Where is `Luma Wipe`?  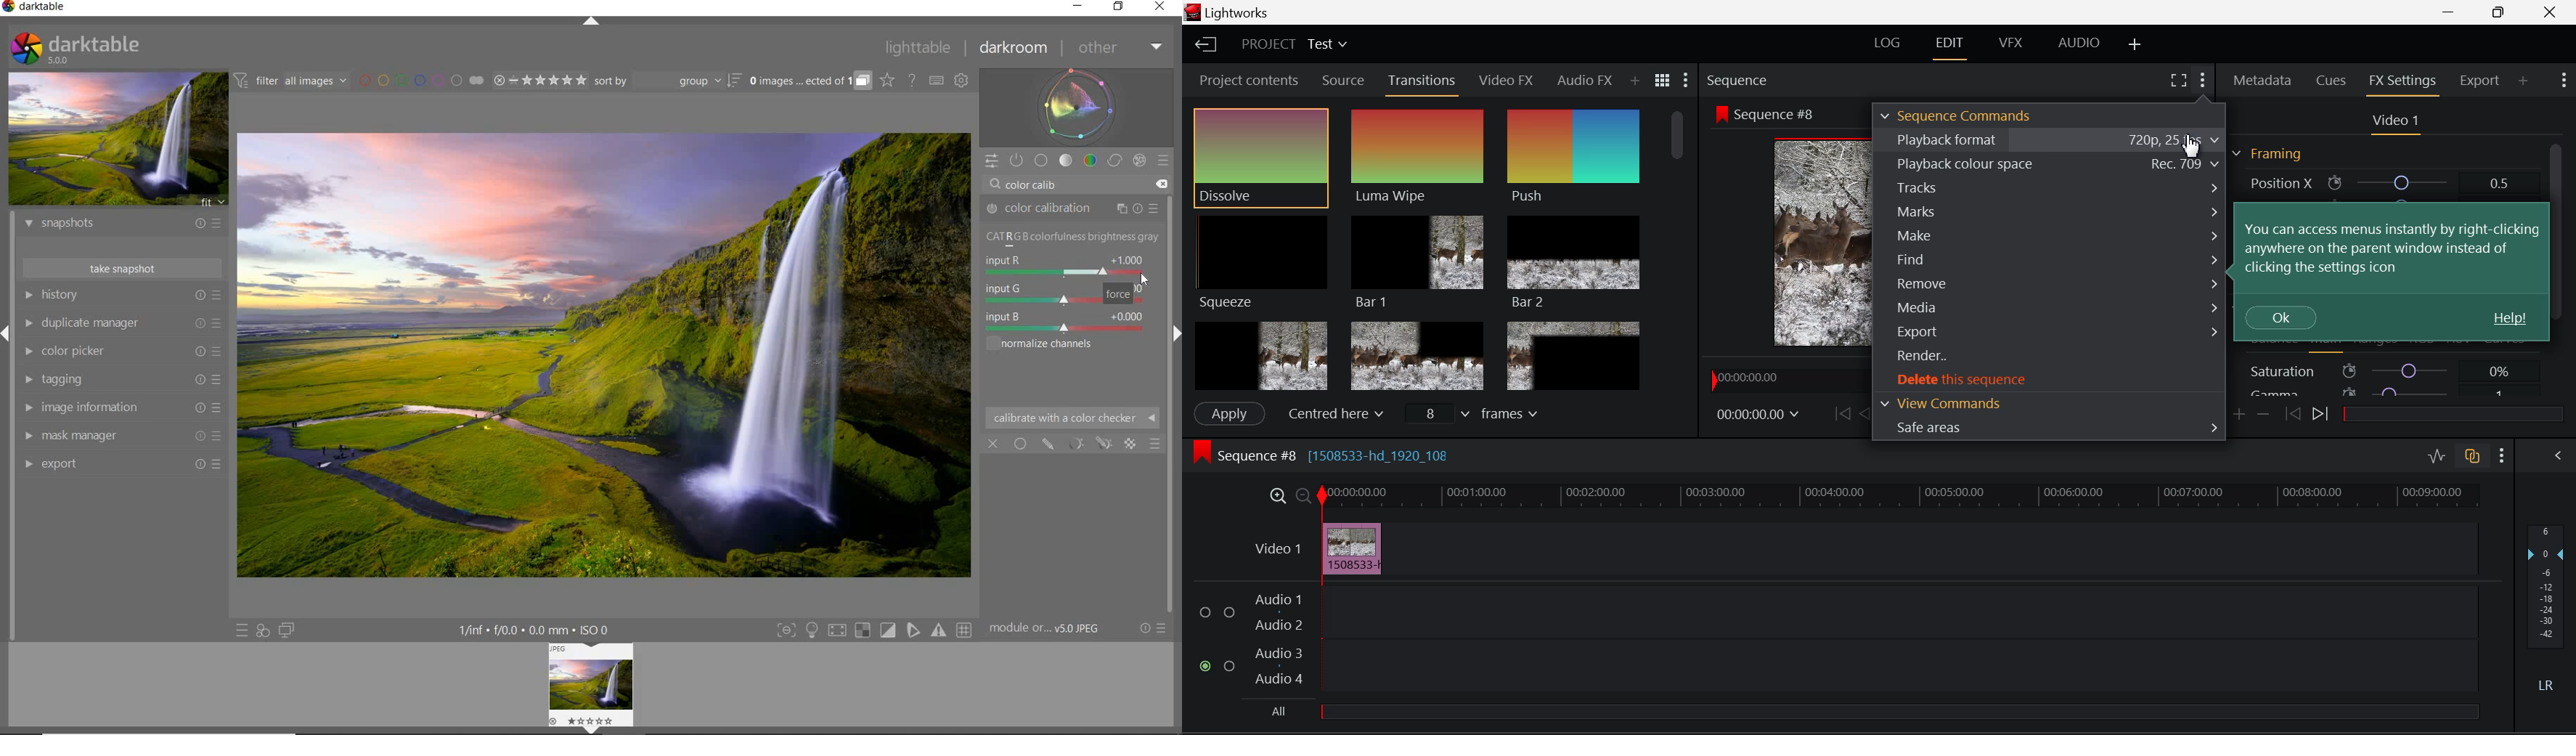 Luma Wipe is located at coordinates (1417, 157).